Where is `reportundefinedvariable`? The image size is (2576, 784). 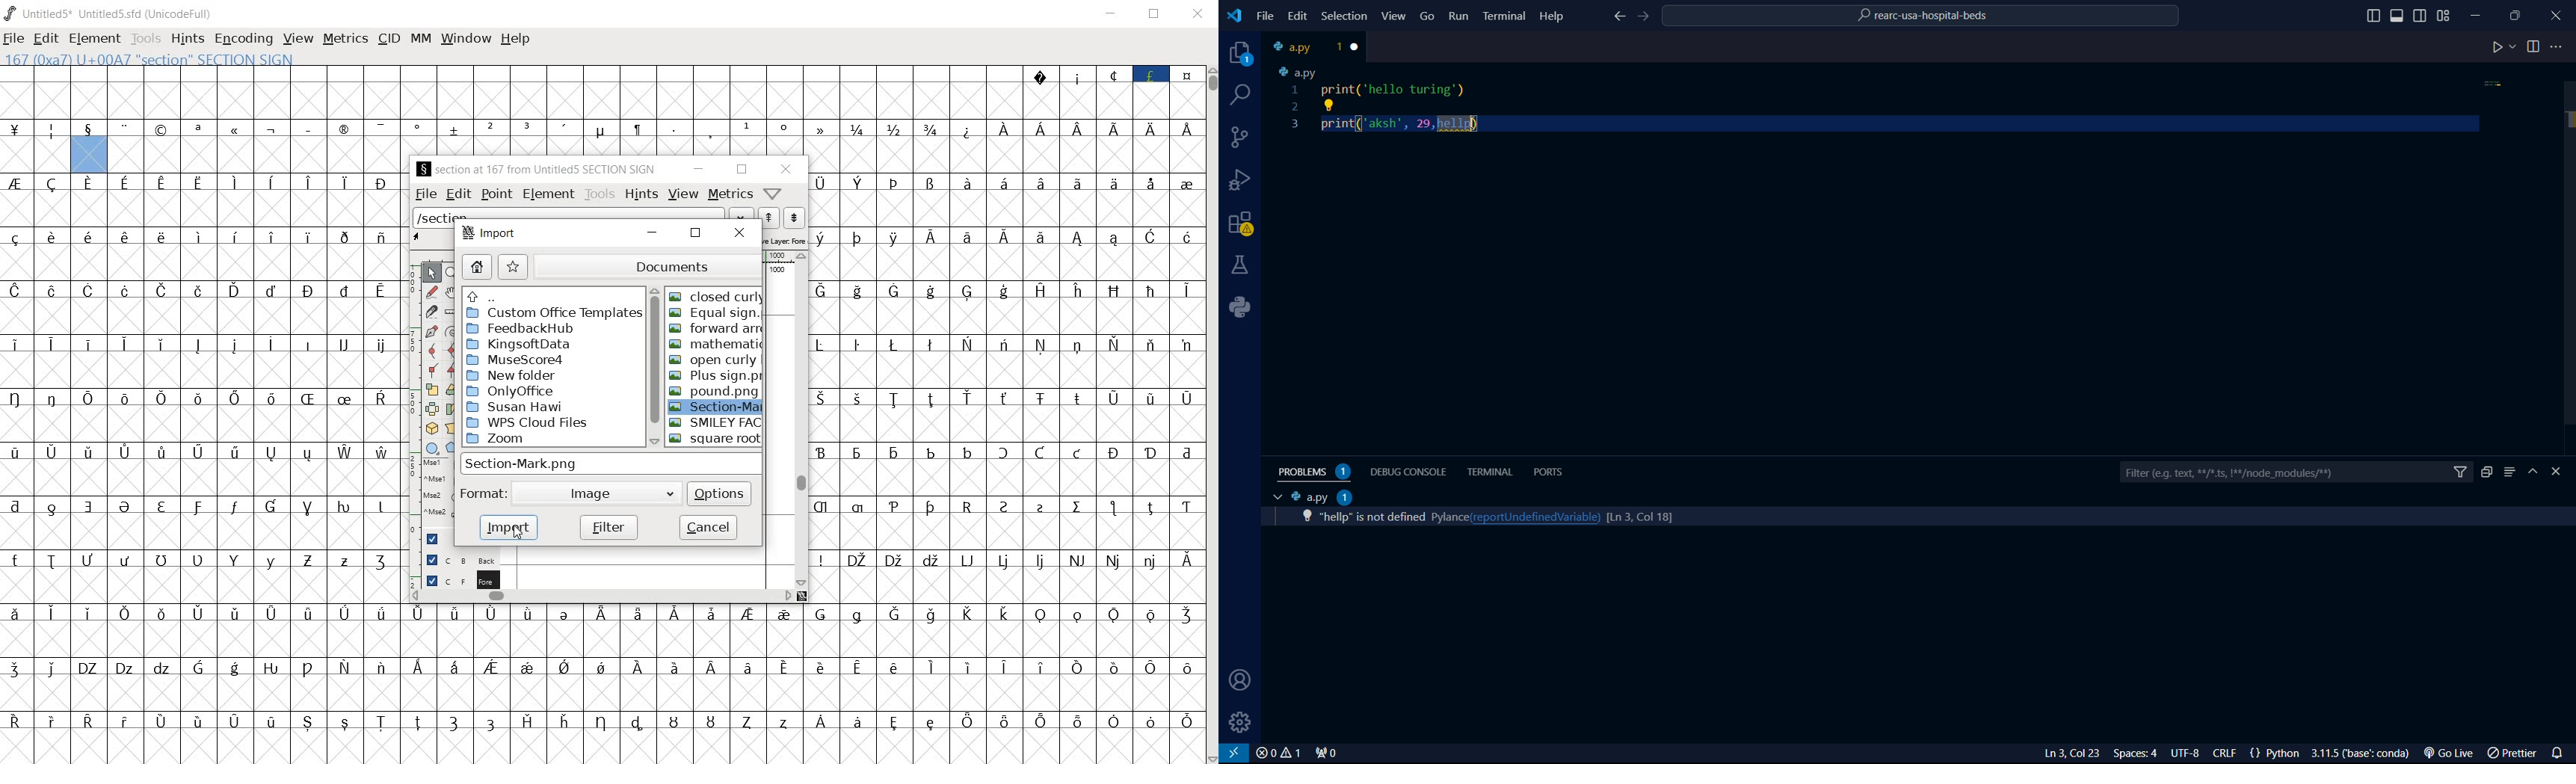
reportundefinedvariable is located at coordinates (1532, 516).